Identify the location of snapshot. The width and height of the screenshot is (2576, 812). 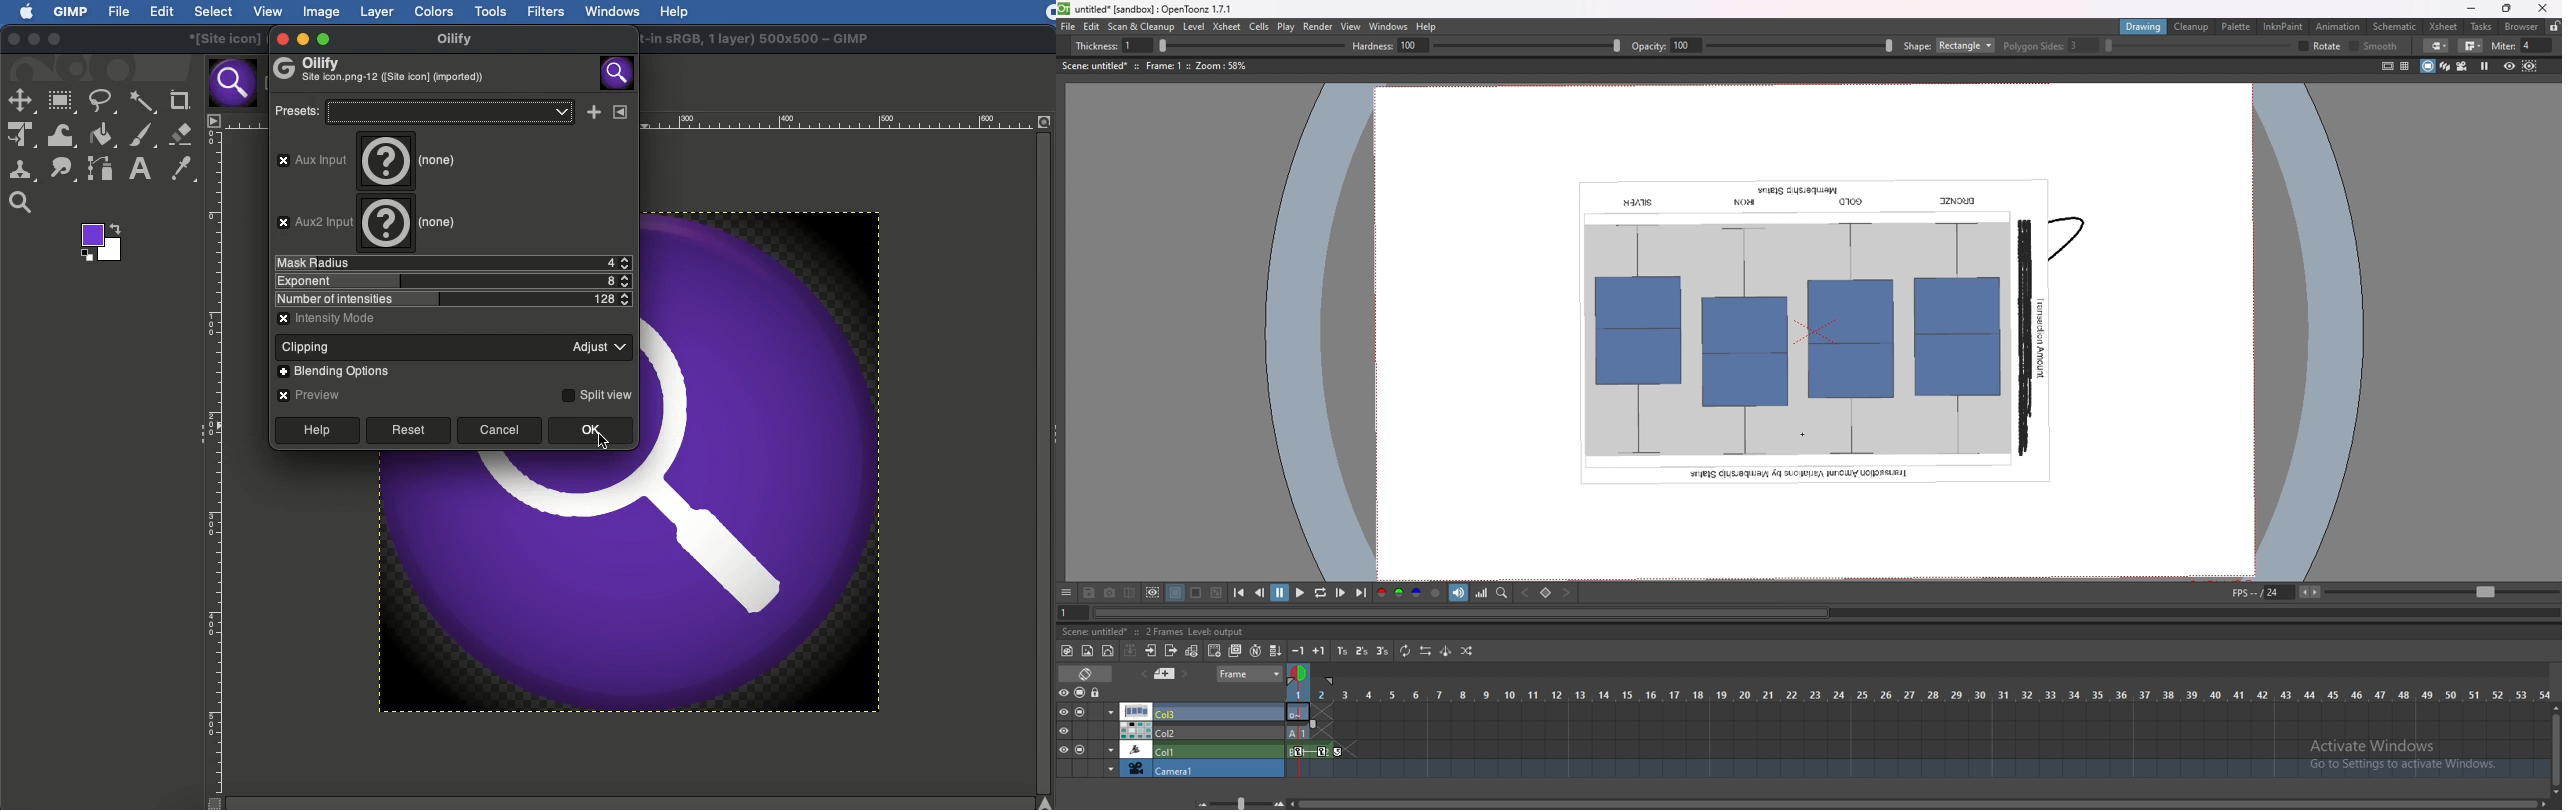
(1110, 593).